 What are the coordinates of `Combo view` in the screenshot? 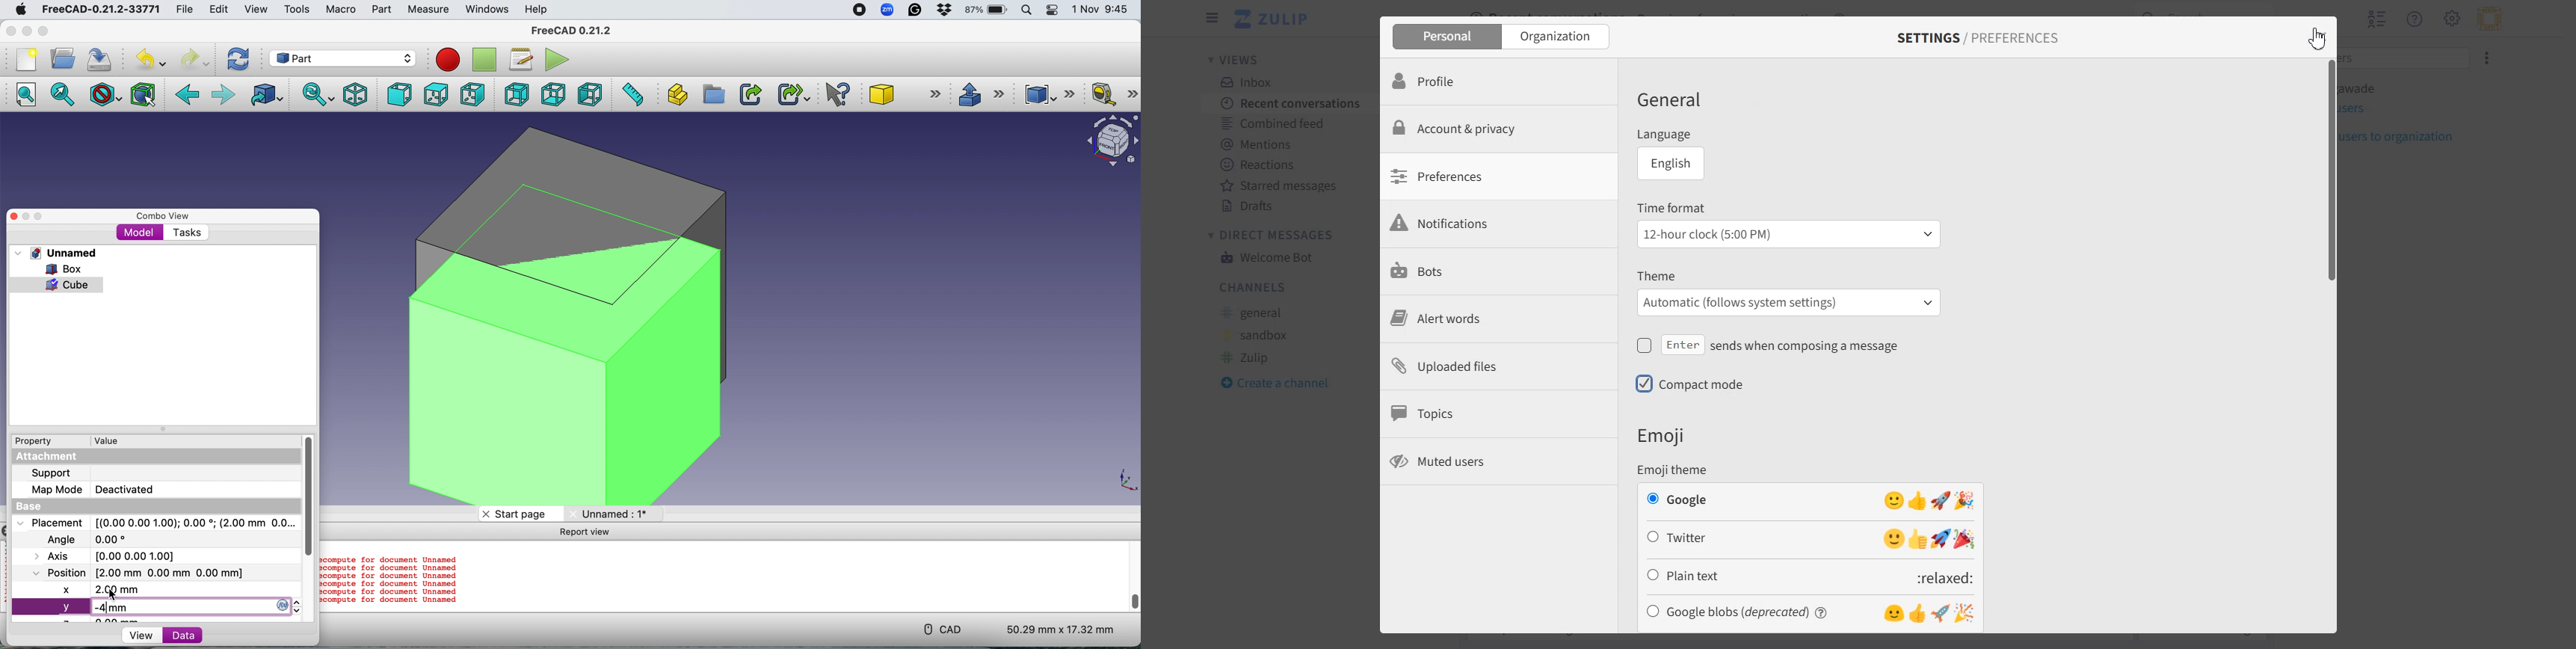 It's located at (164, 216).